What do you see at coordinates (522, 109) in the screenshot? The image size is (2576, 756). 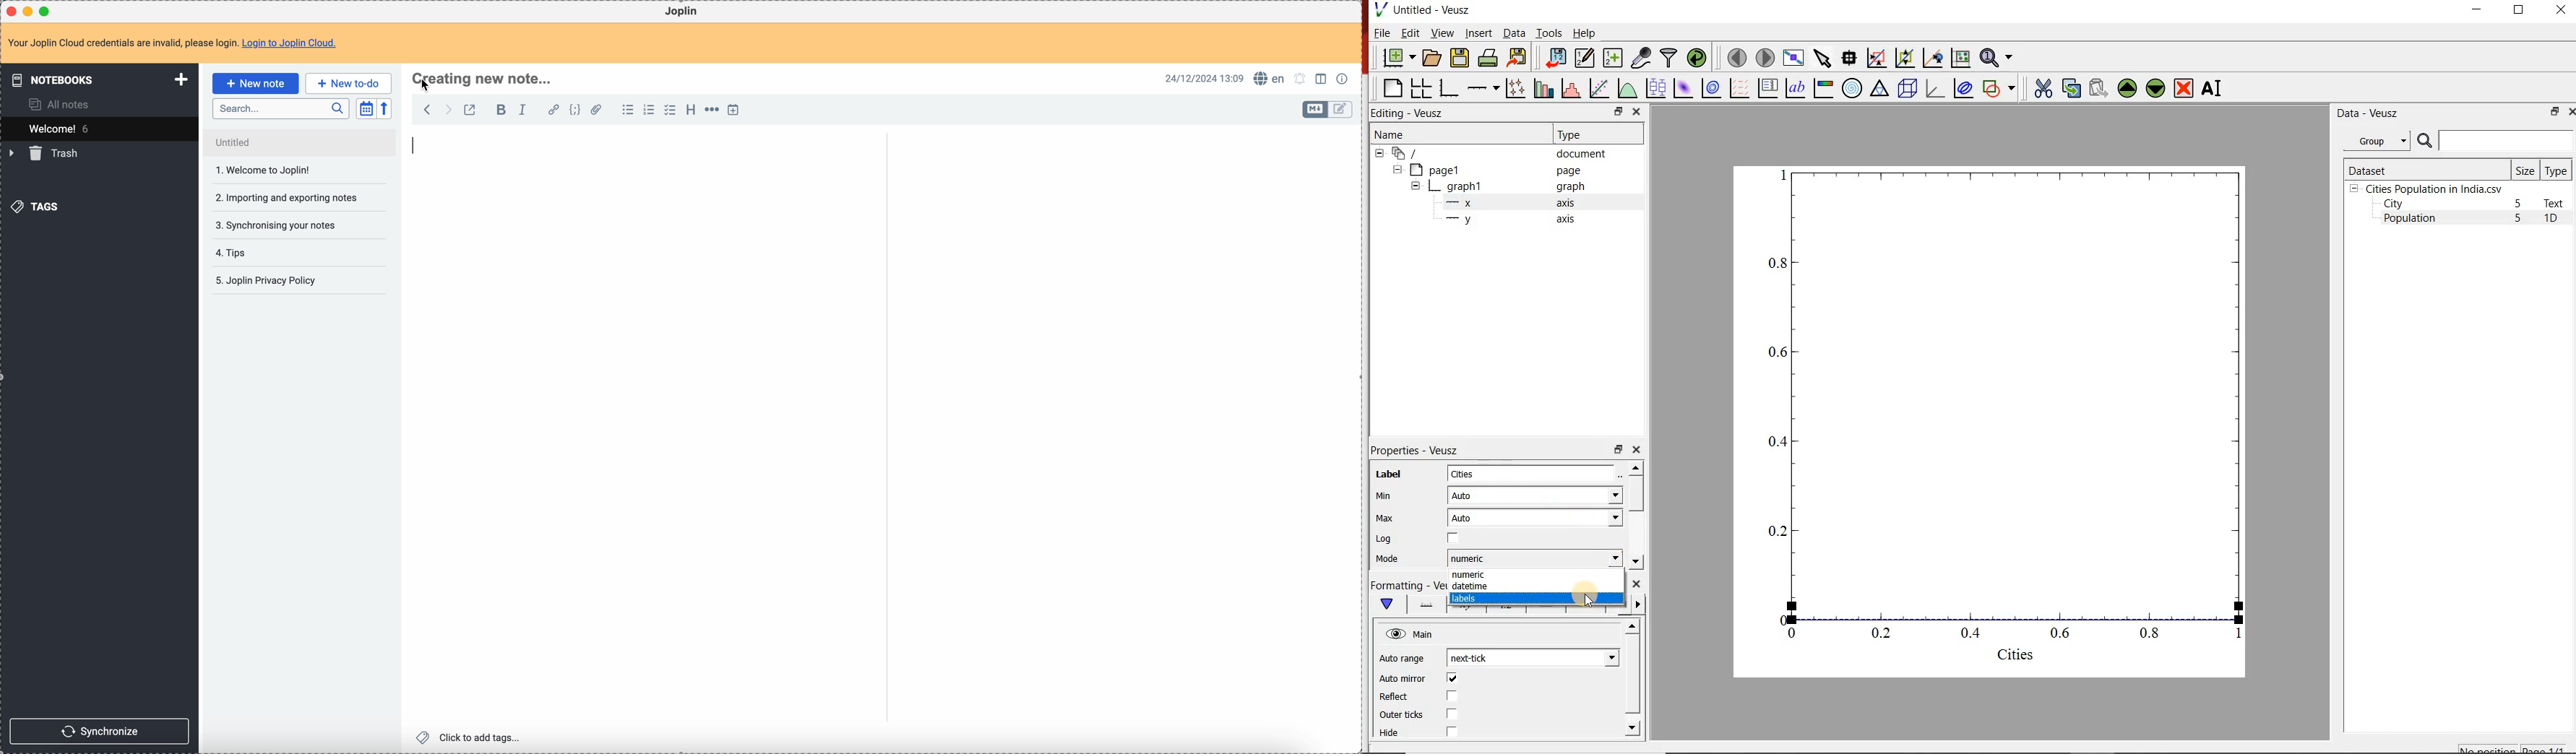 I see `italic` at bounding box center [522, 109].